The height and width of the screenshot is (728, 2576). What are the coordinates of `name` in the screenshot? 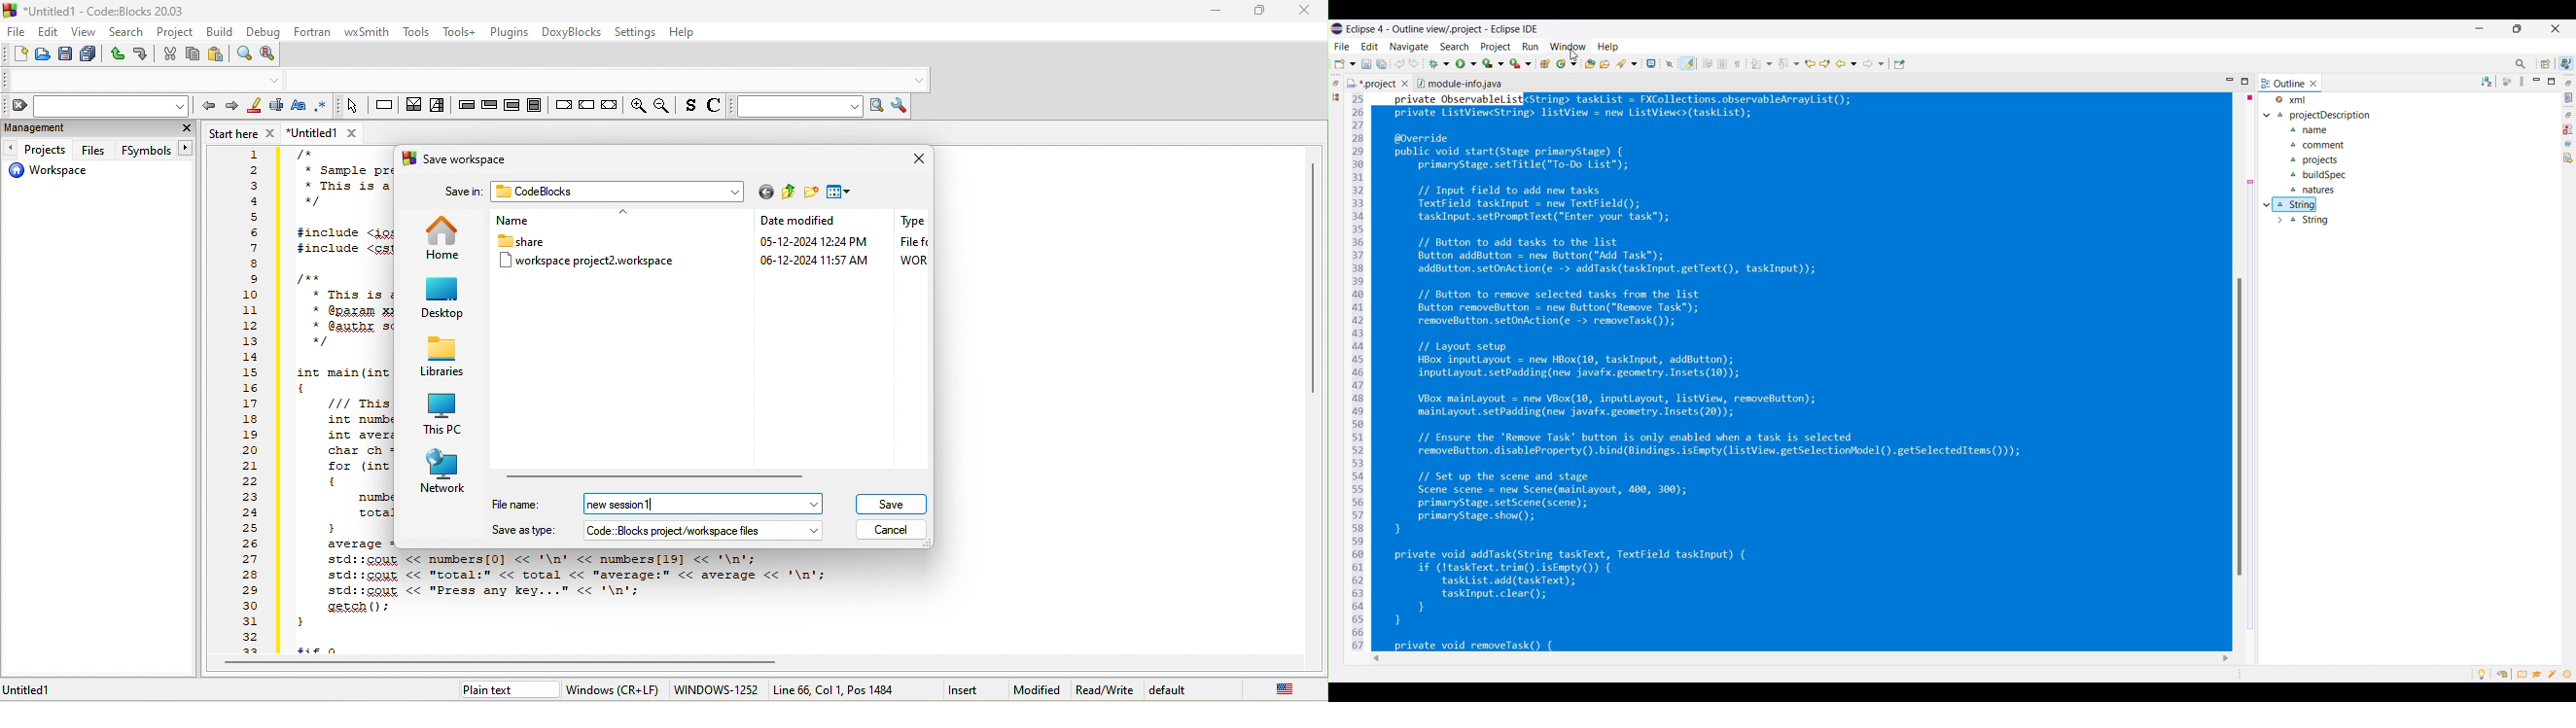 It's located at (541, 218).